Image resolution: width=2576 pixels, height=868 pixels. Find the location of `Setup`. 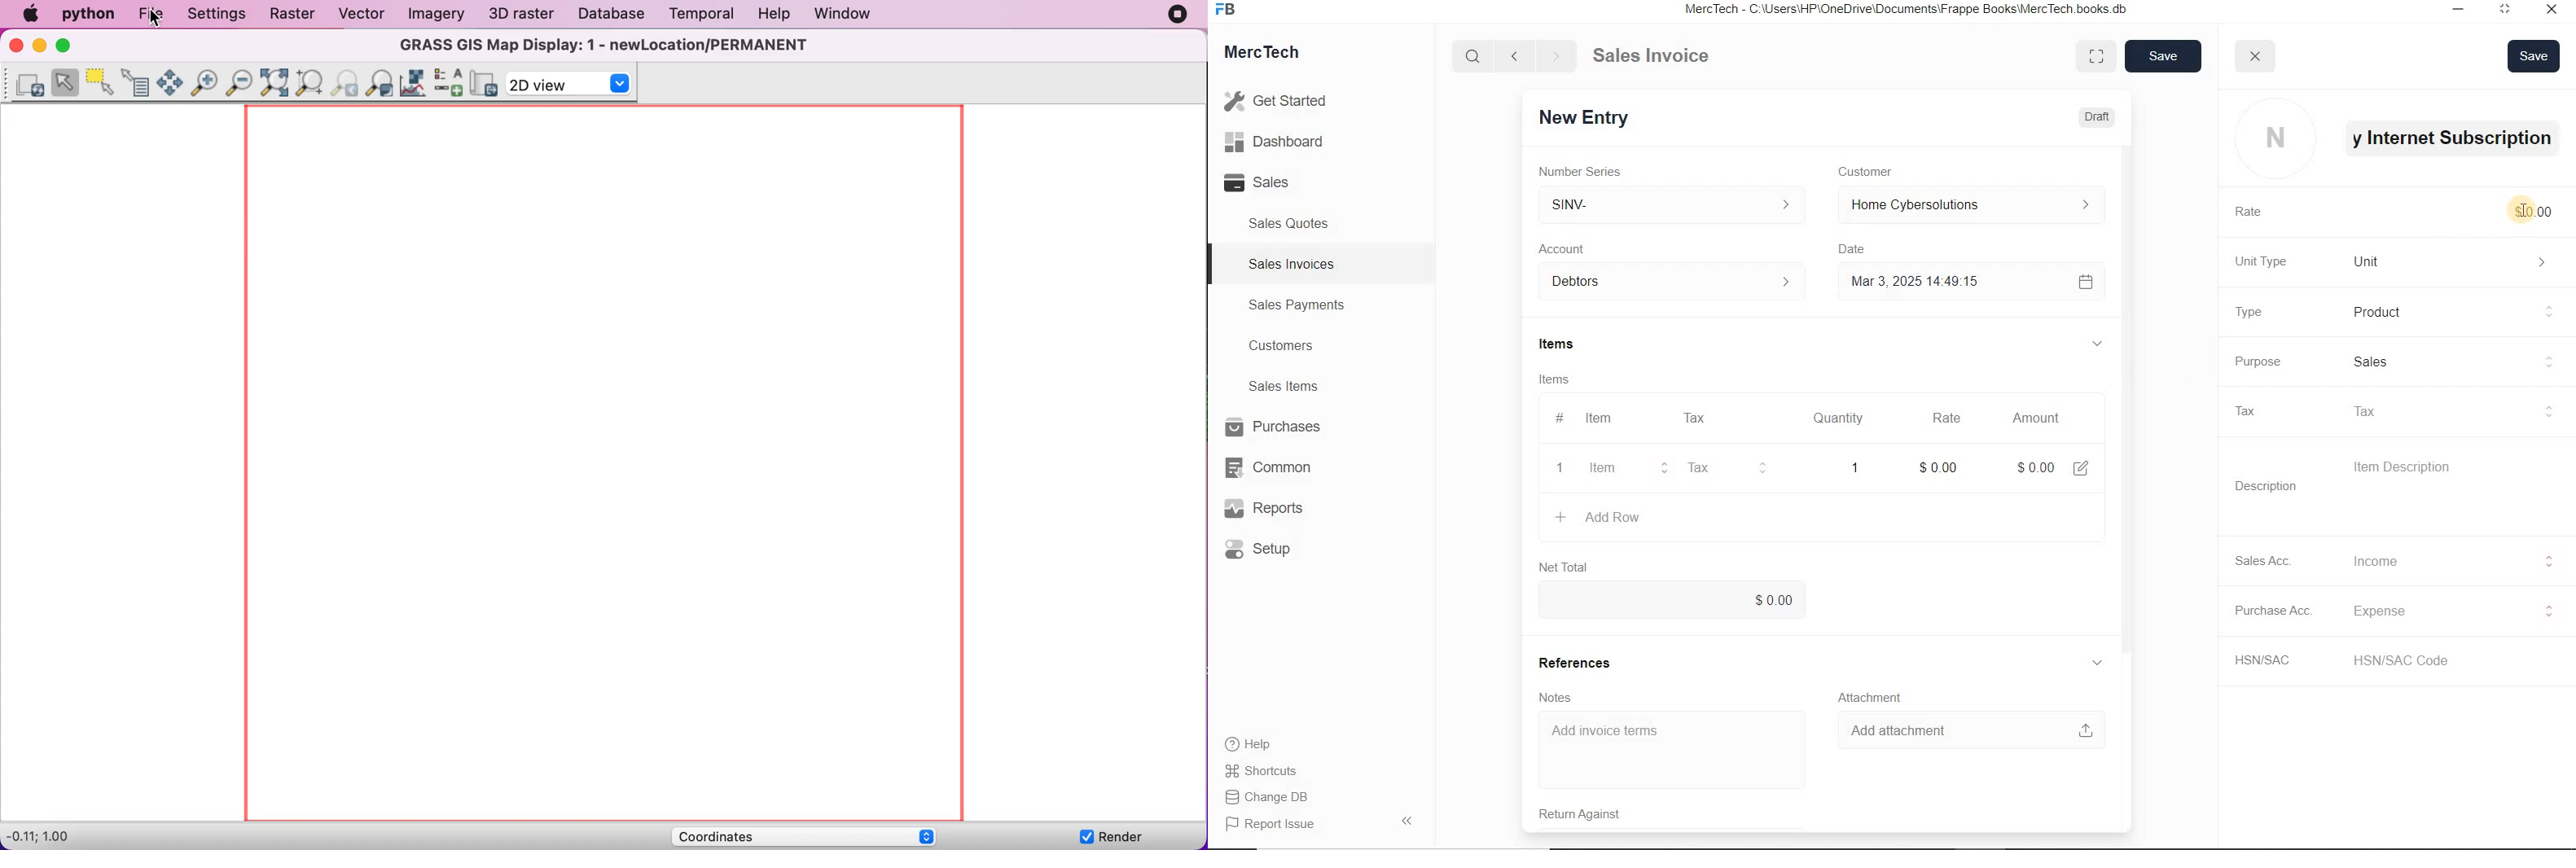

Setup is located at coordinates (1276, 549).